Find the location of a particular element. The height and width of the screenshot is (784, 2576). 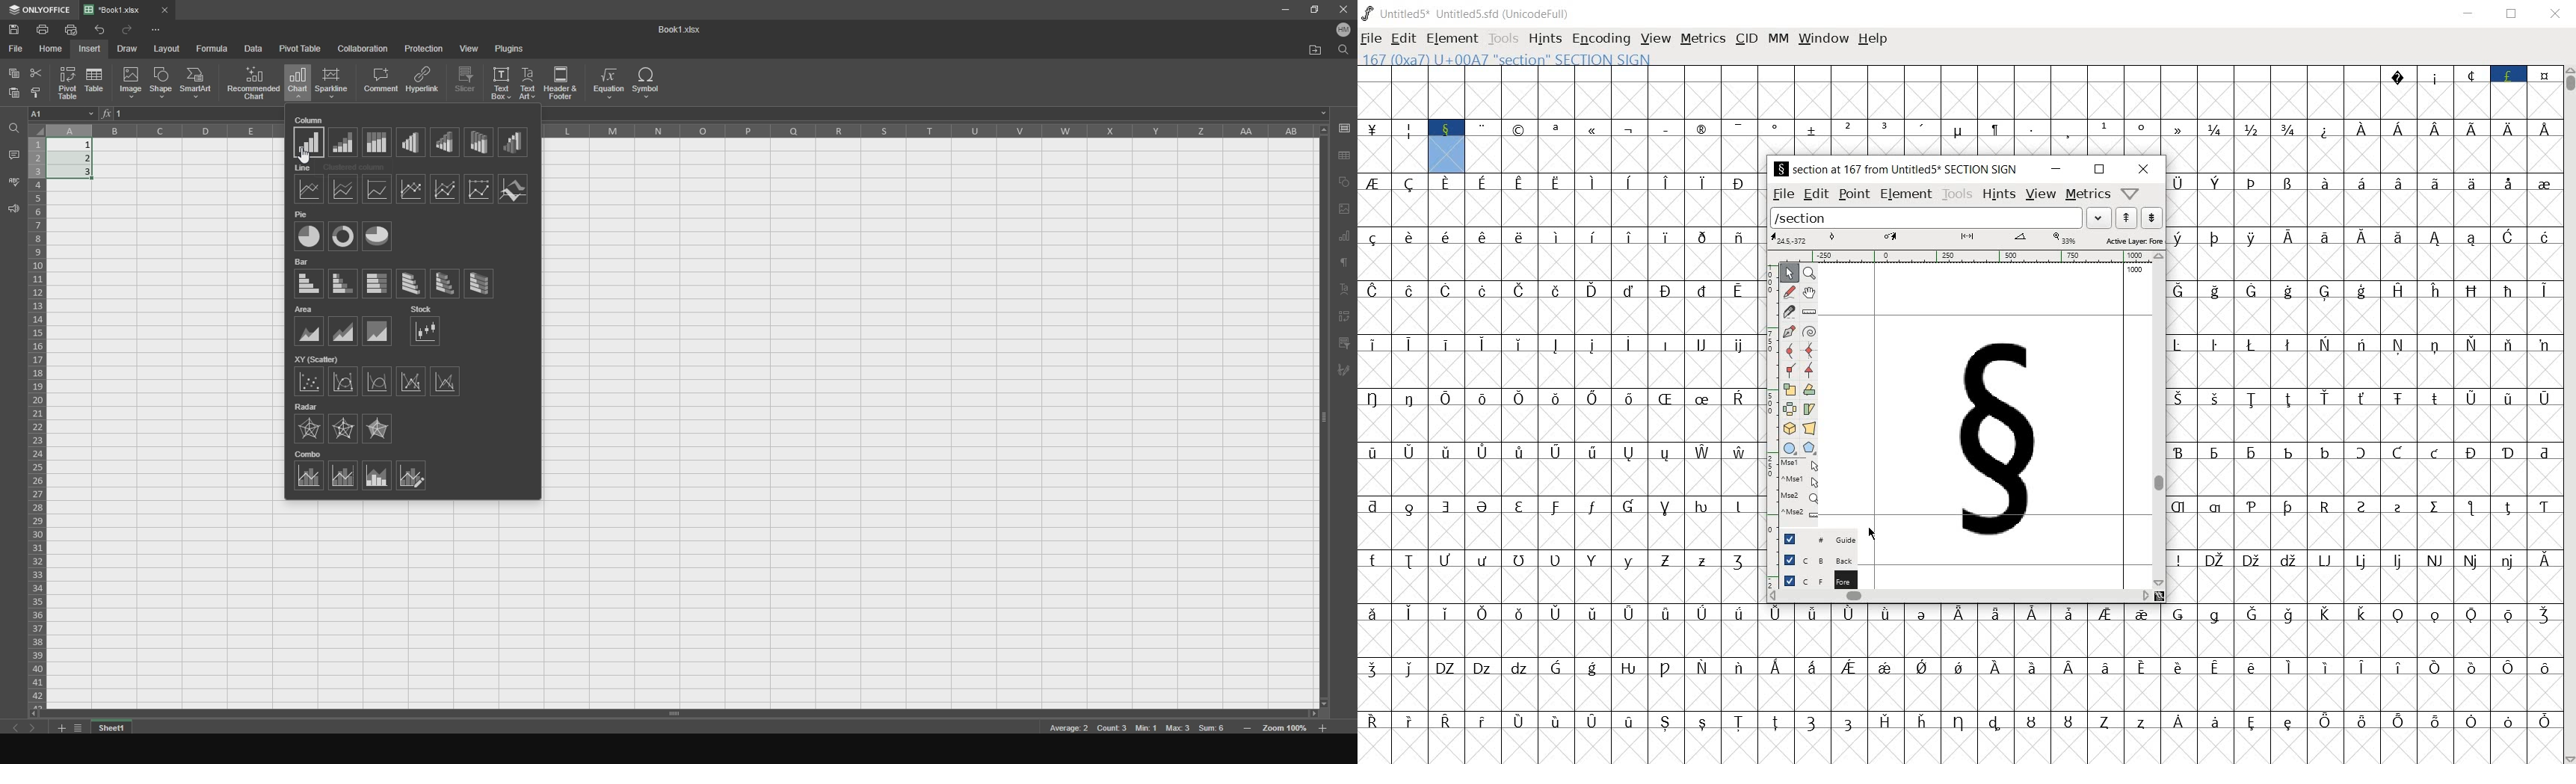

ruler is located at coordinates (1962, 256).